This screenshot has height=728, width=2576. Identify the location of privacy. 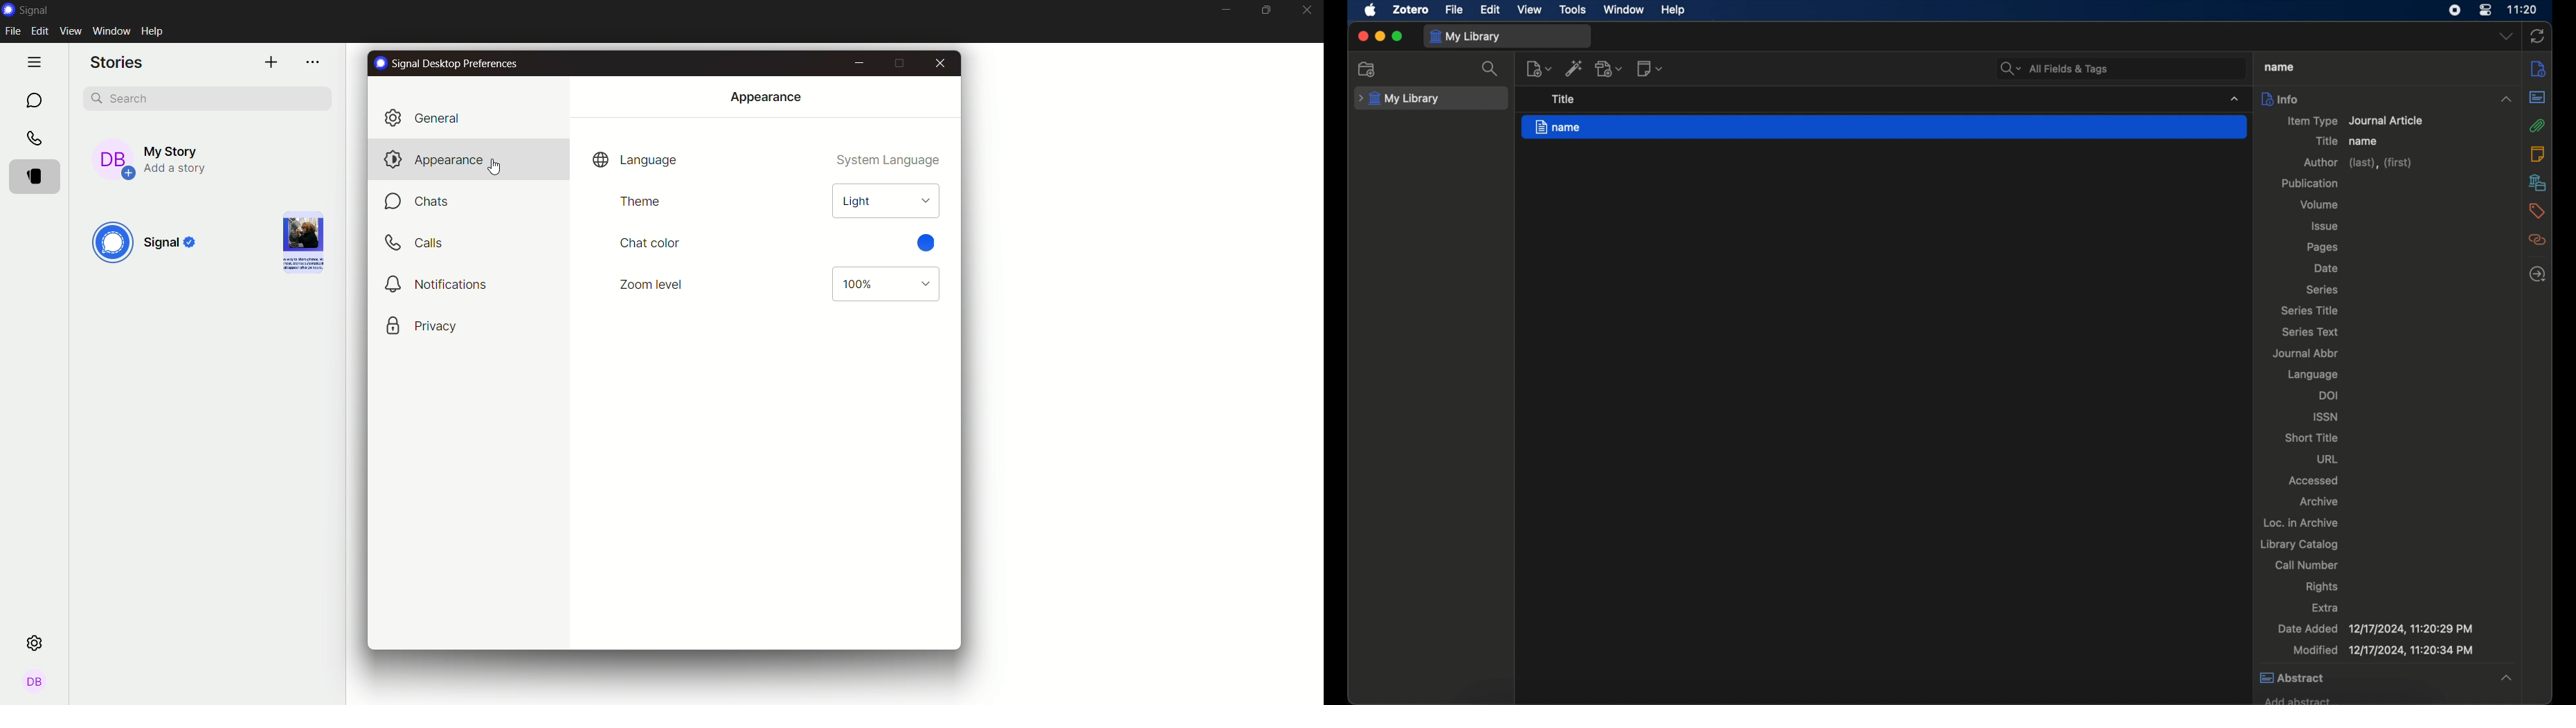
(422, 325).